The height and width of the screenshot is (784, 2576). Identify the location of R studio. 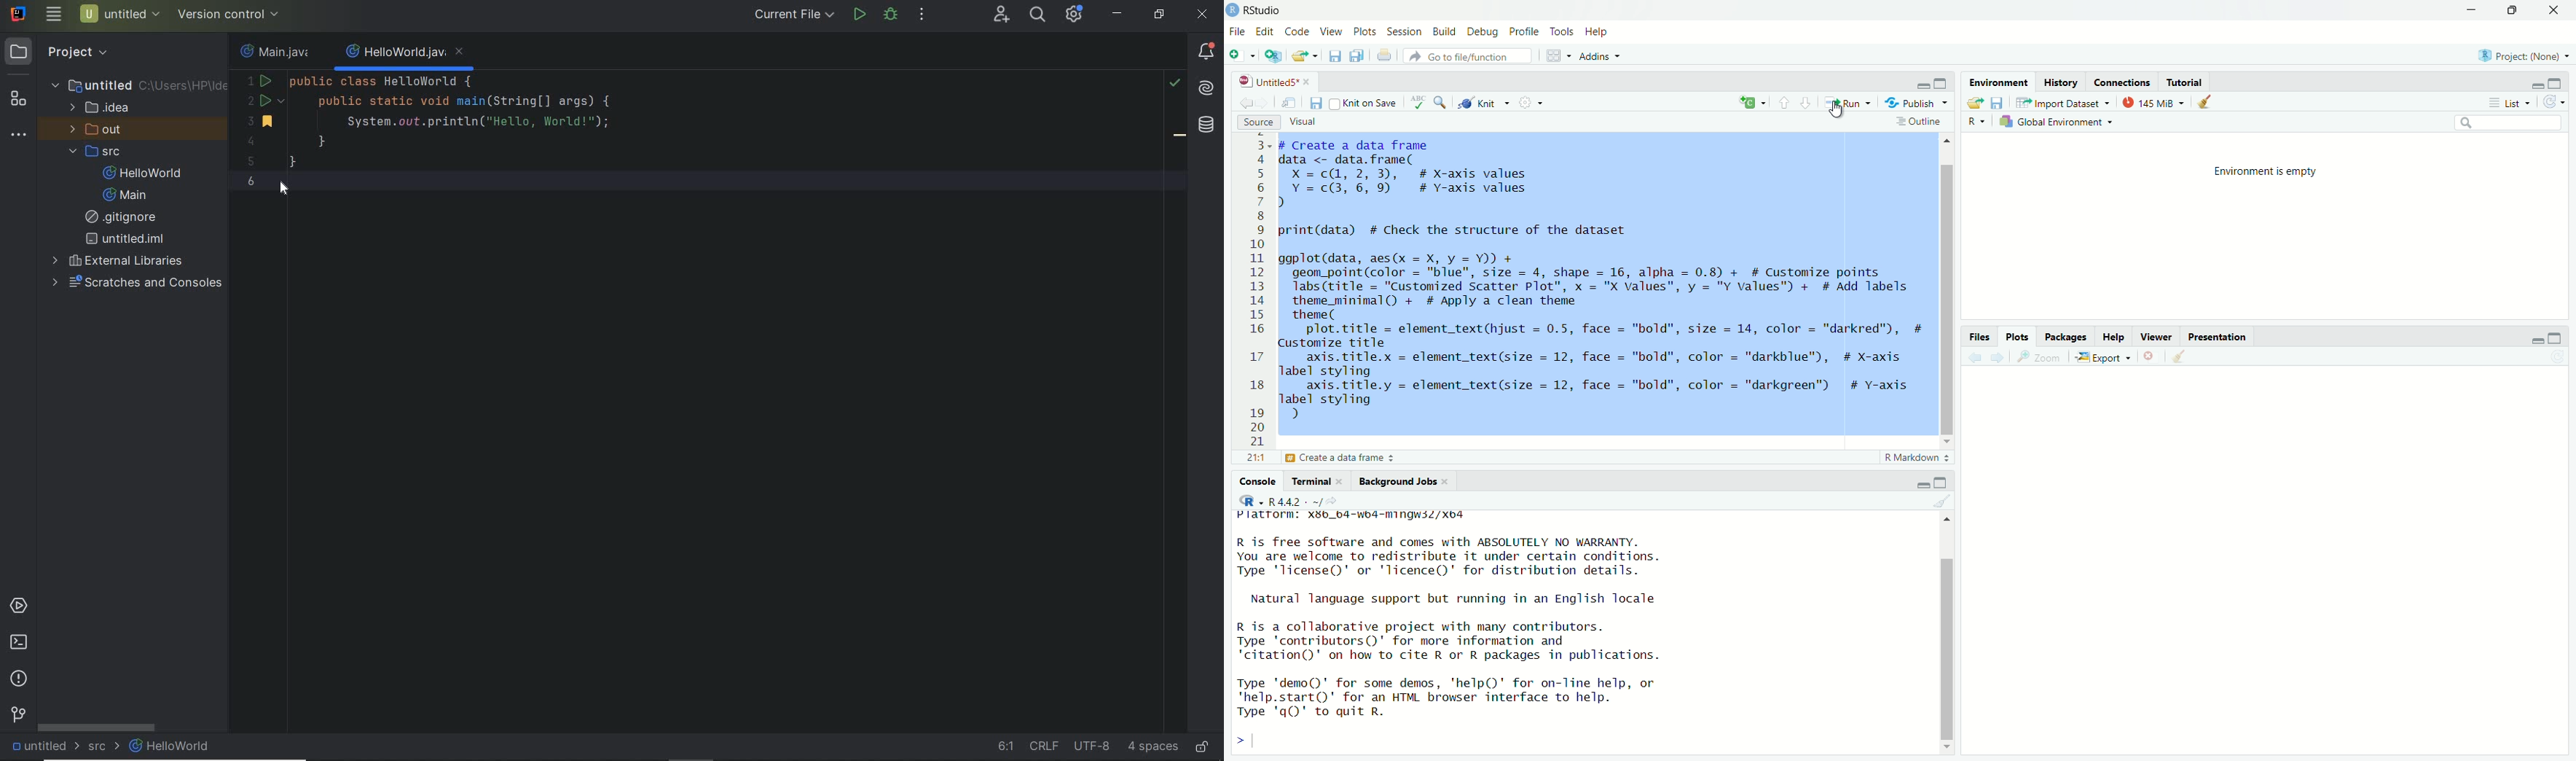
(1263, 11).